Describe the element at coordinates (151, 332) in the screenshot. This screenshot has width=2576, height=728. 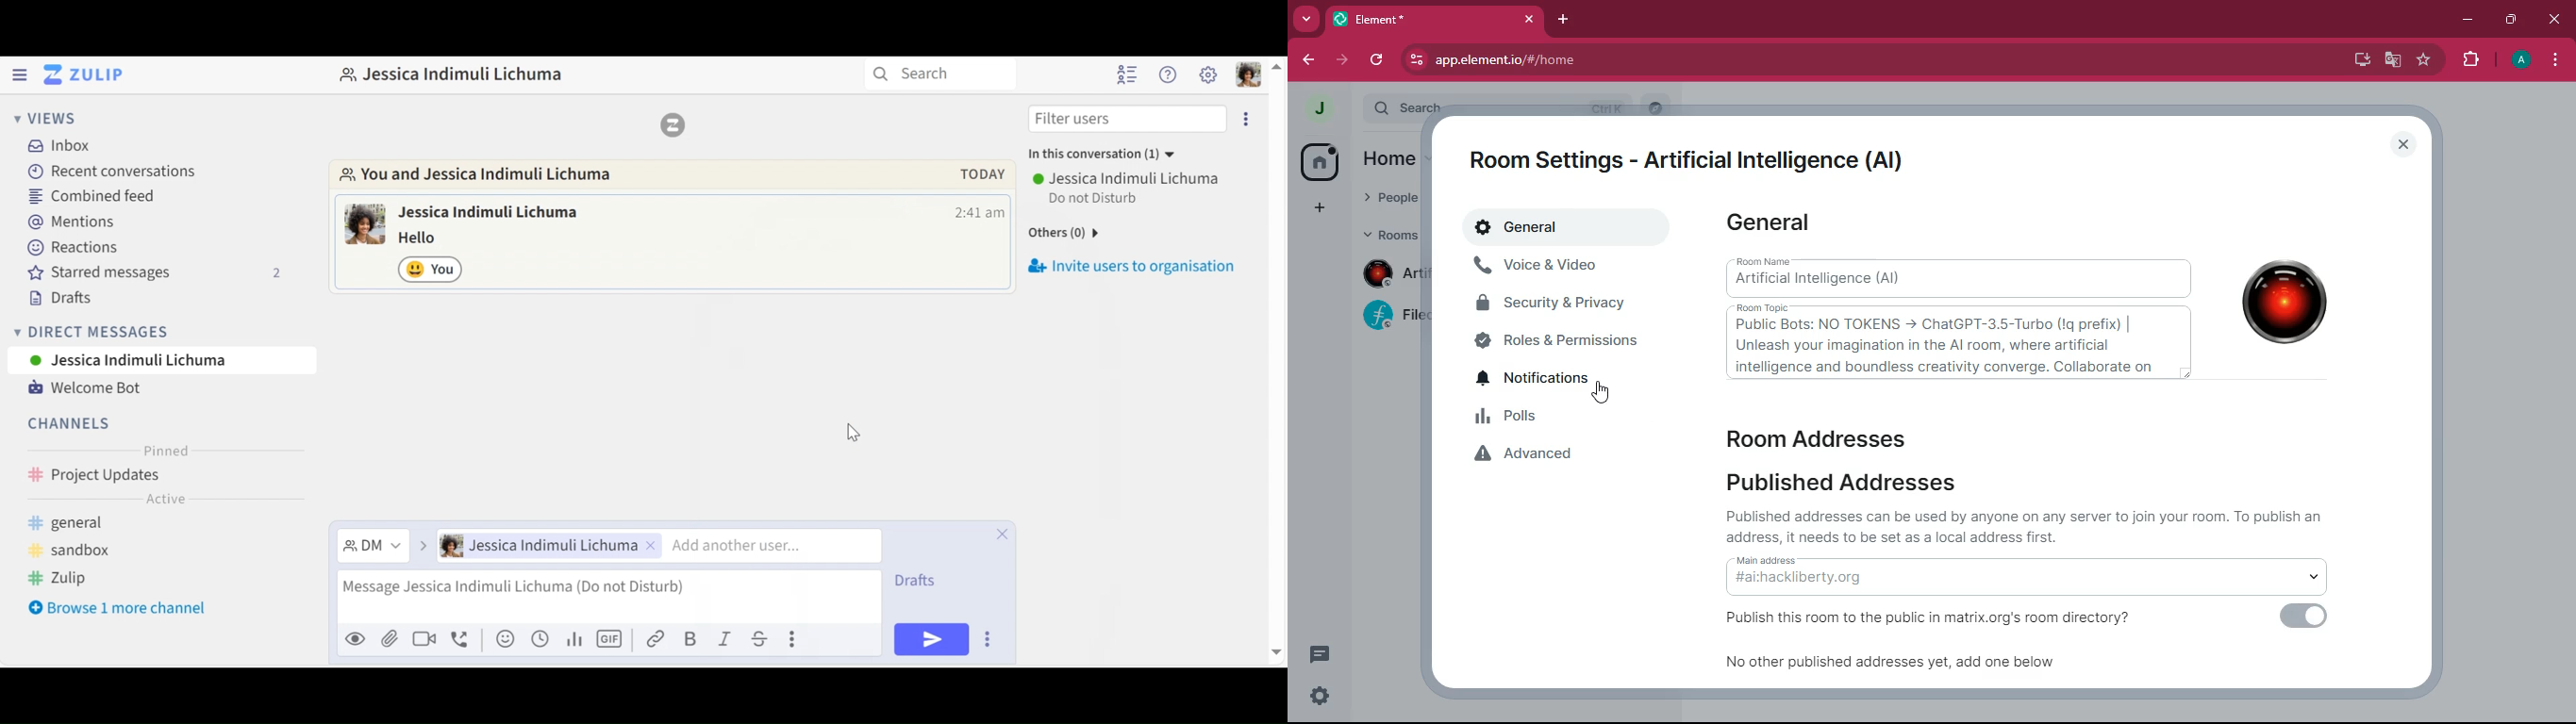
I see `Direct Mesages` at that location.